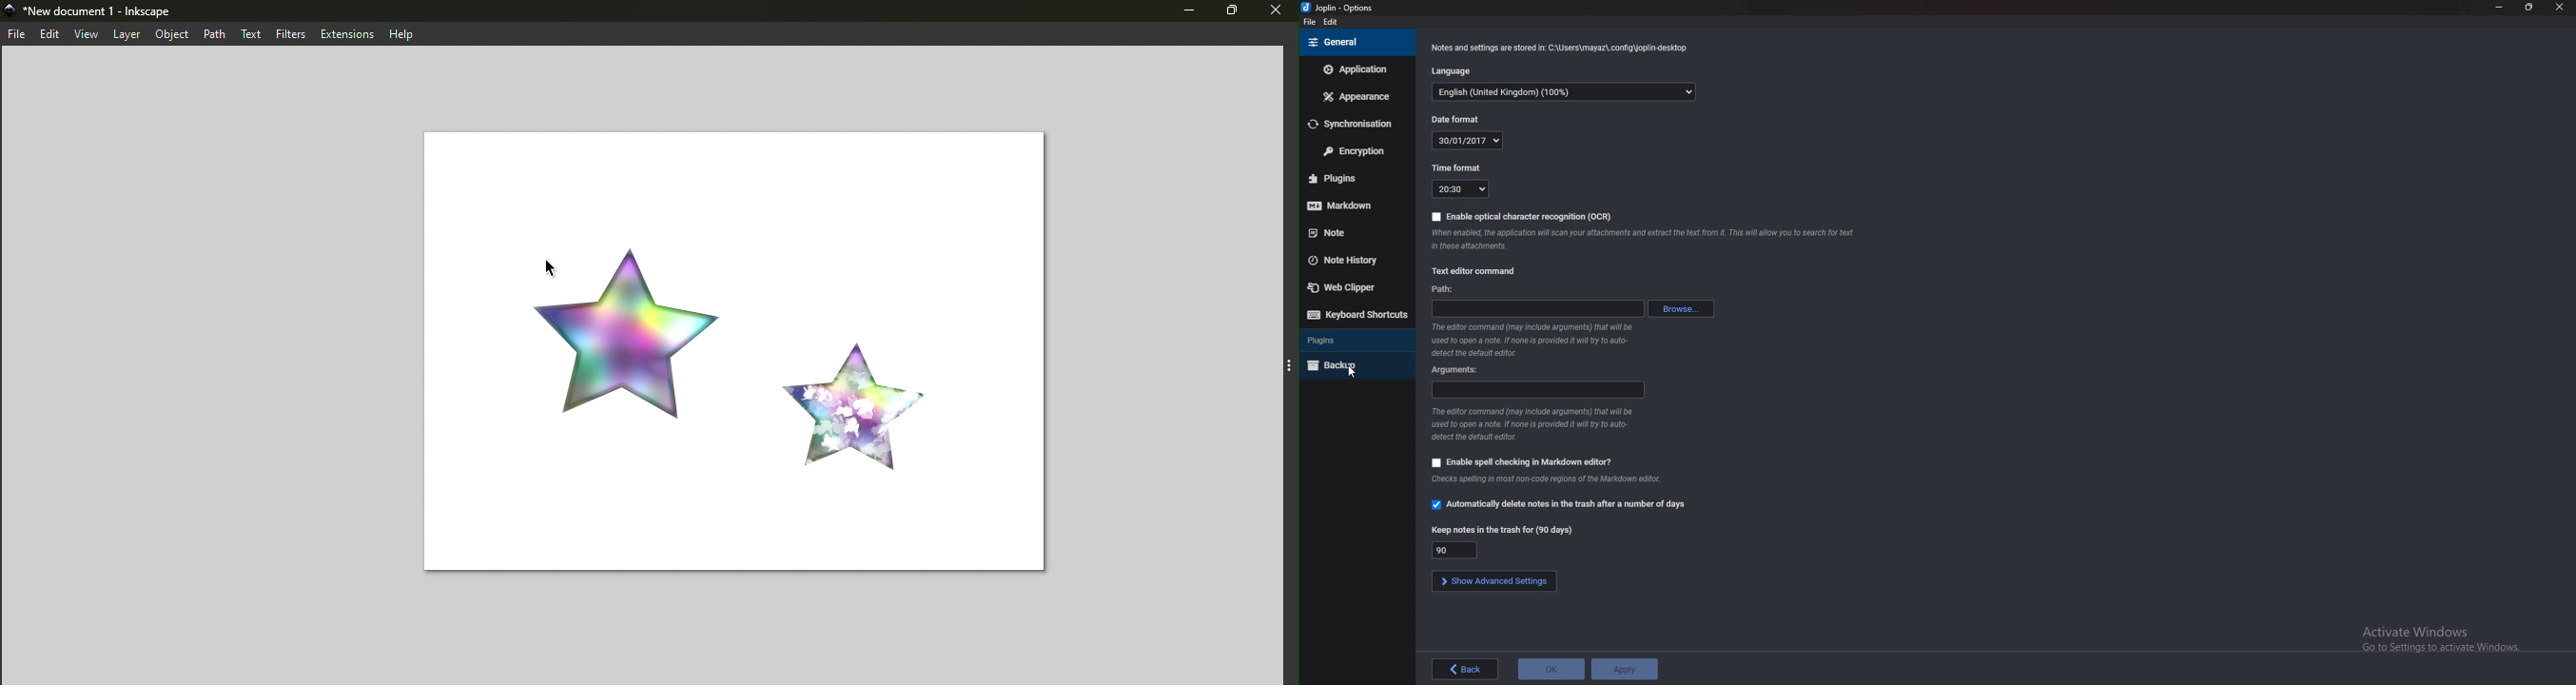  What do you see at coordinates (1470, 140) in the screenshot?
I see `30/01/2017` at bounding box center [1470, 140].